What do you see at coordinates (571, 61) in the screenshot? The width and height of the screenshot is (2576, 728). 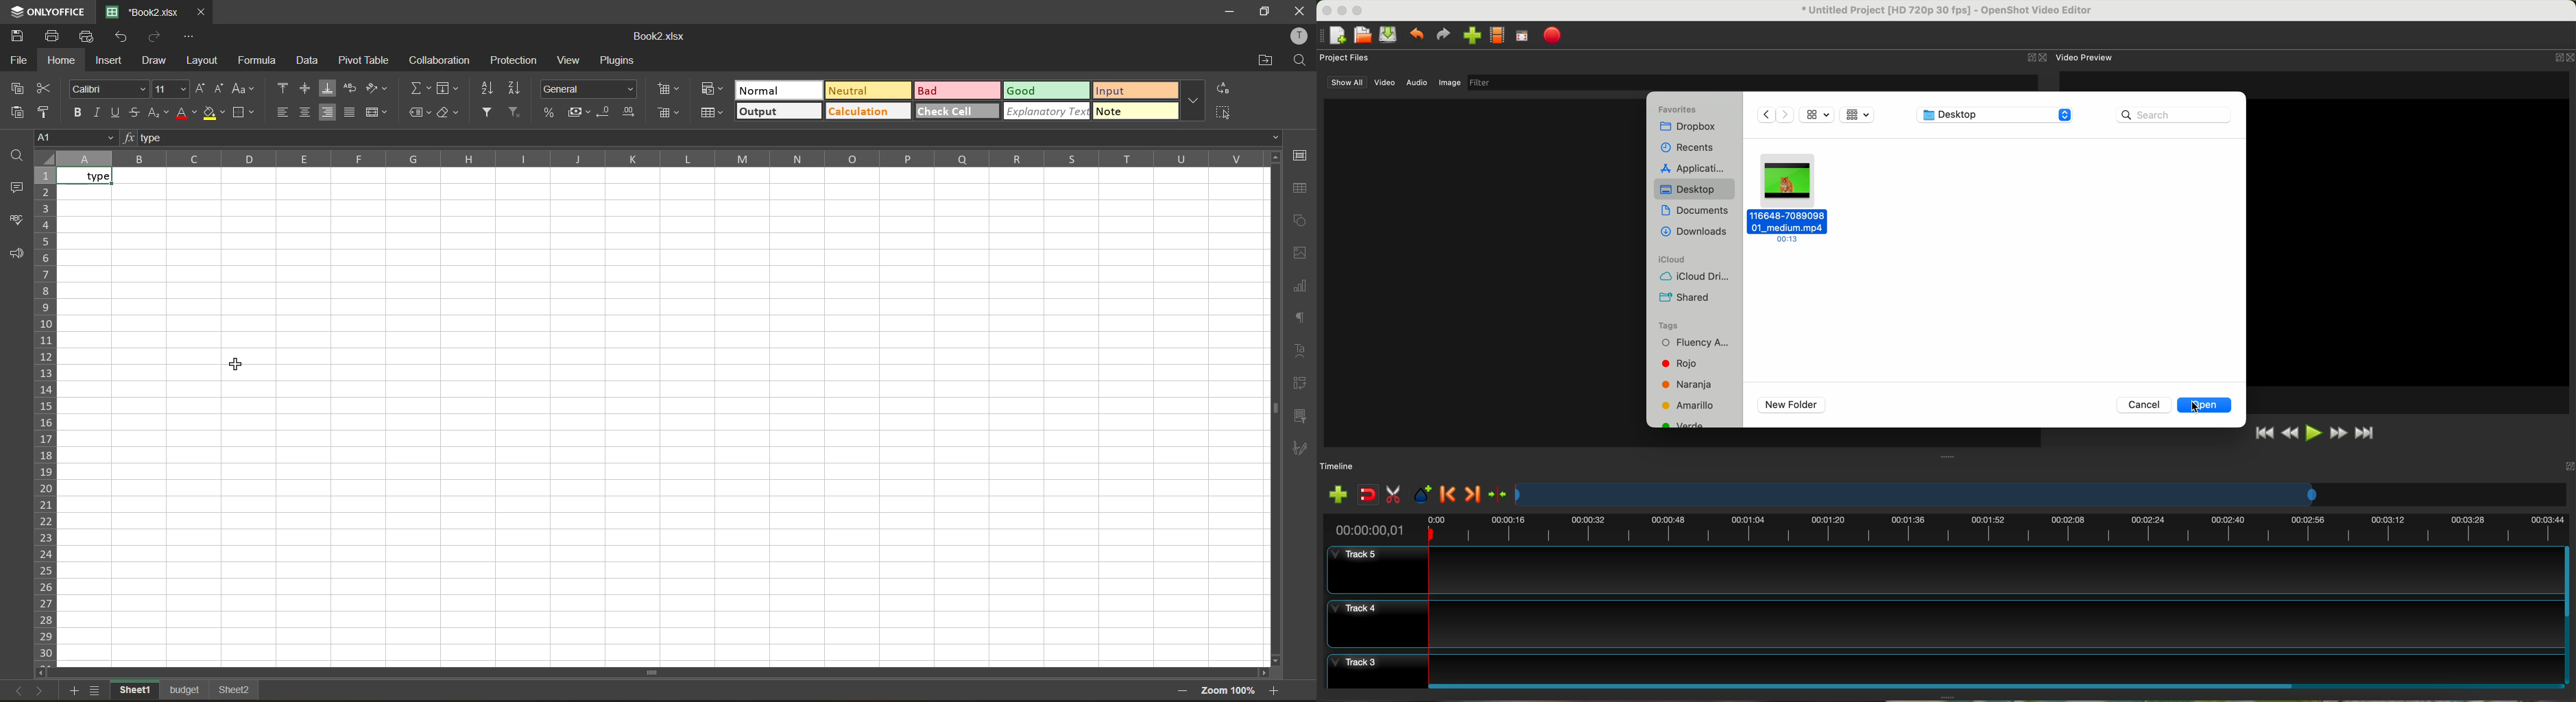 I see `view` at bounding box center [571, 61].